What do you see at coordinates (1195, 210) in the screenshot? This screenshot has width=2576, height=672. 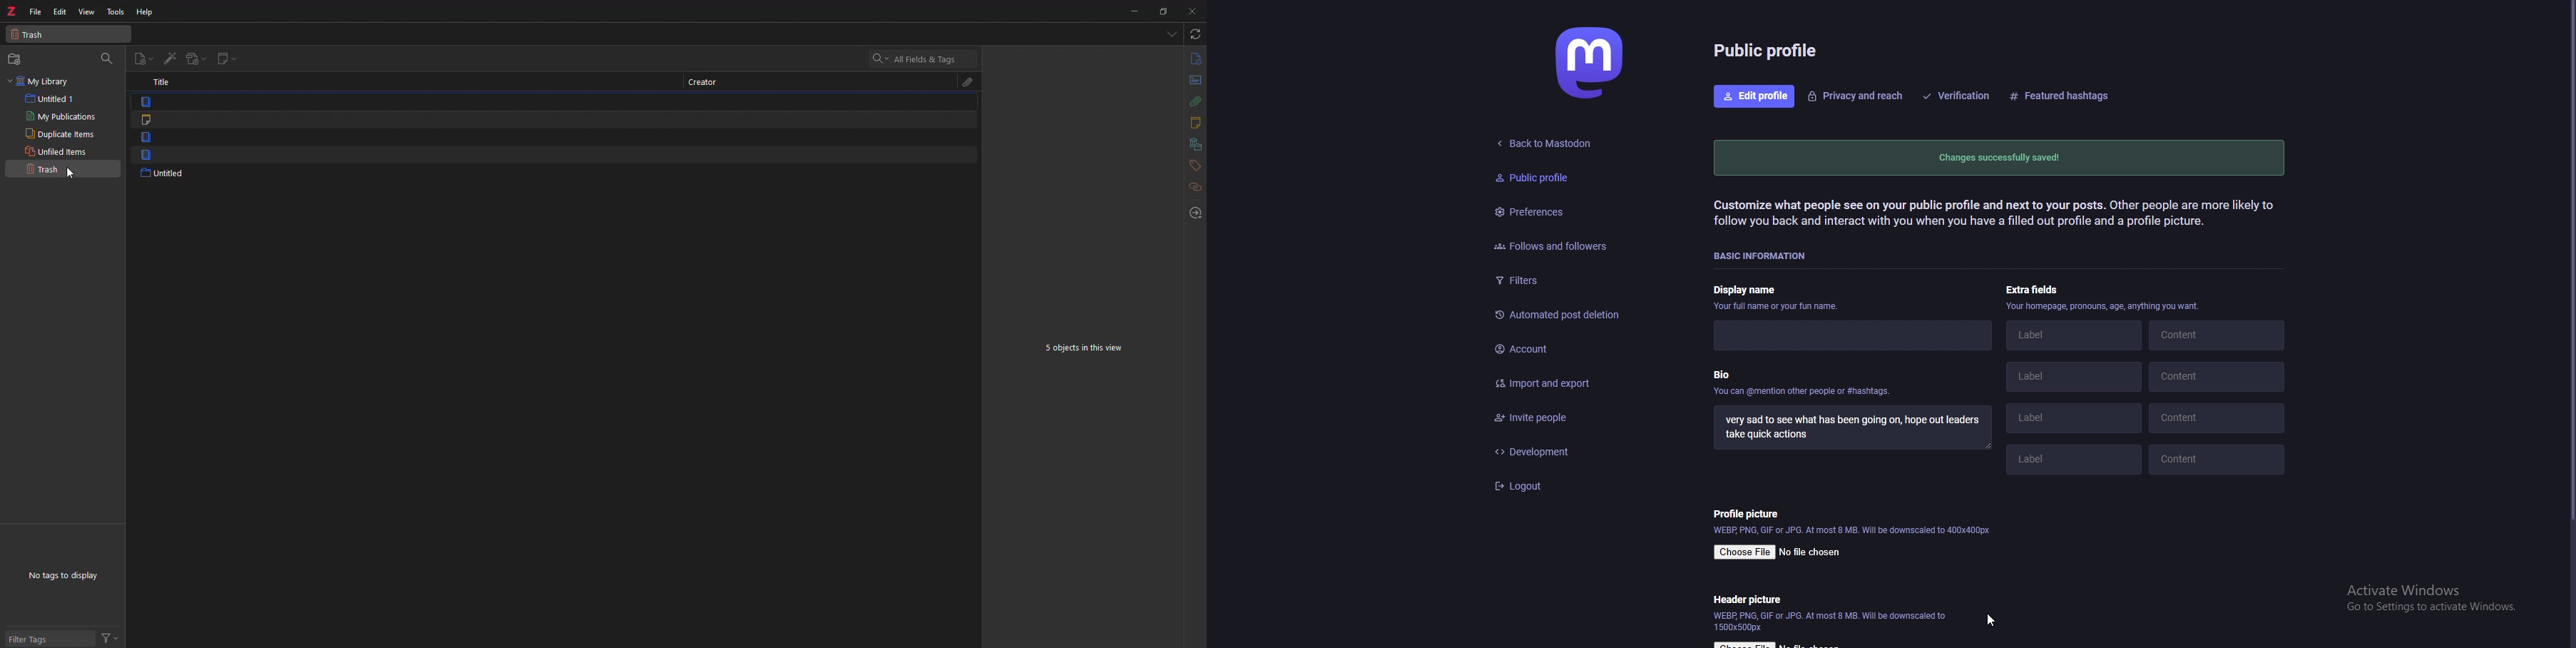 I see `locate` at bounding box center [1195, 210].